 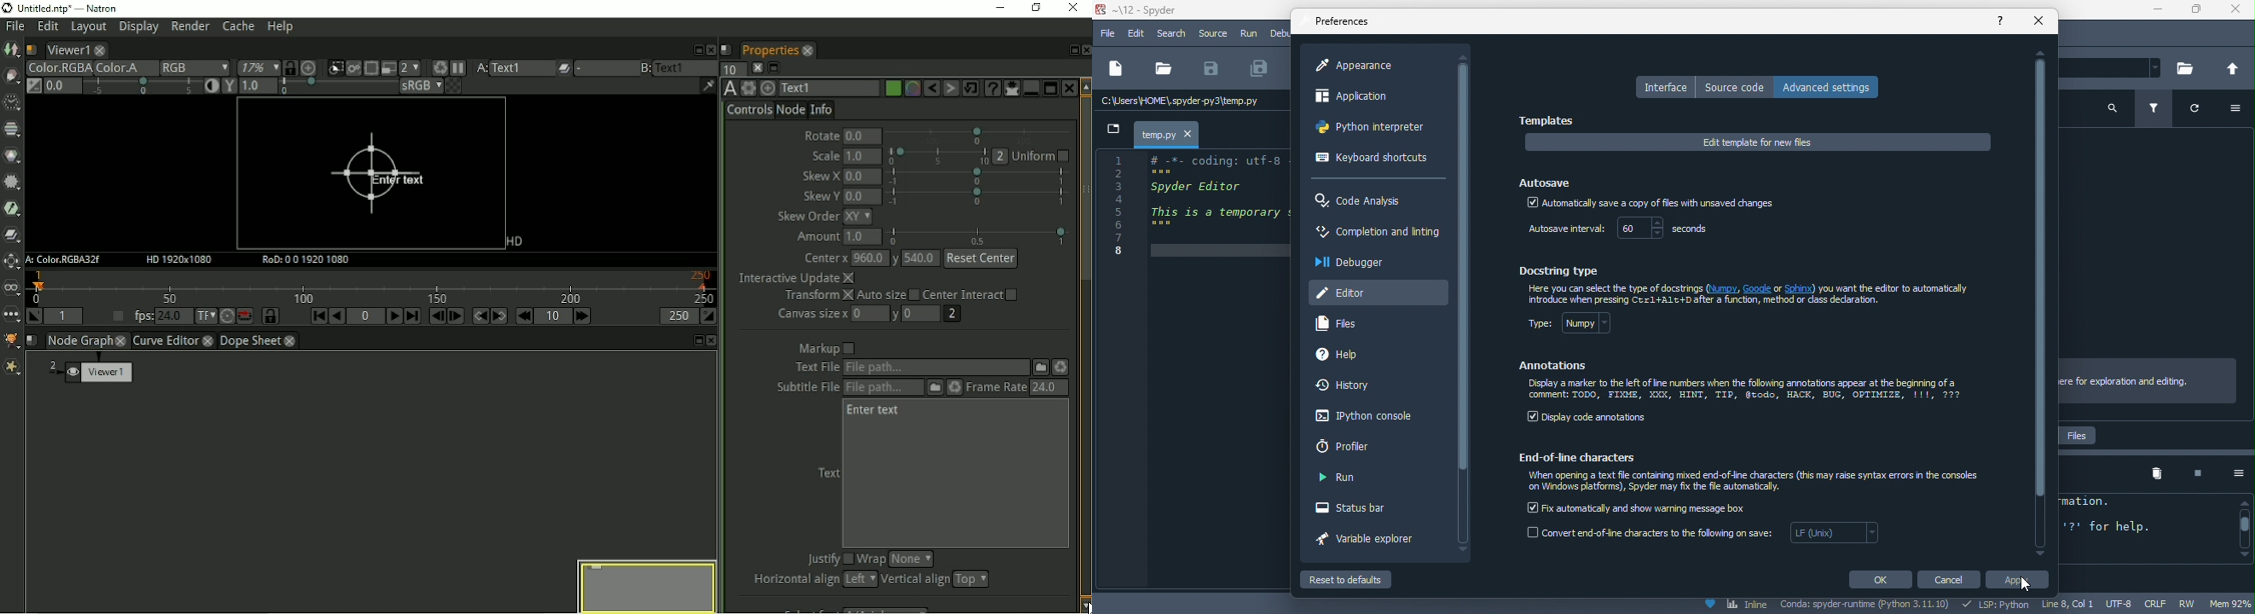 I want to click on save all, so click(x=1260, y=69).